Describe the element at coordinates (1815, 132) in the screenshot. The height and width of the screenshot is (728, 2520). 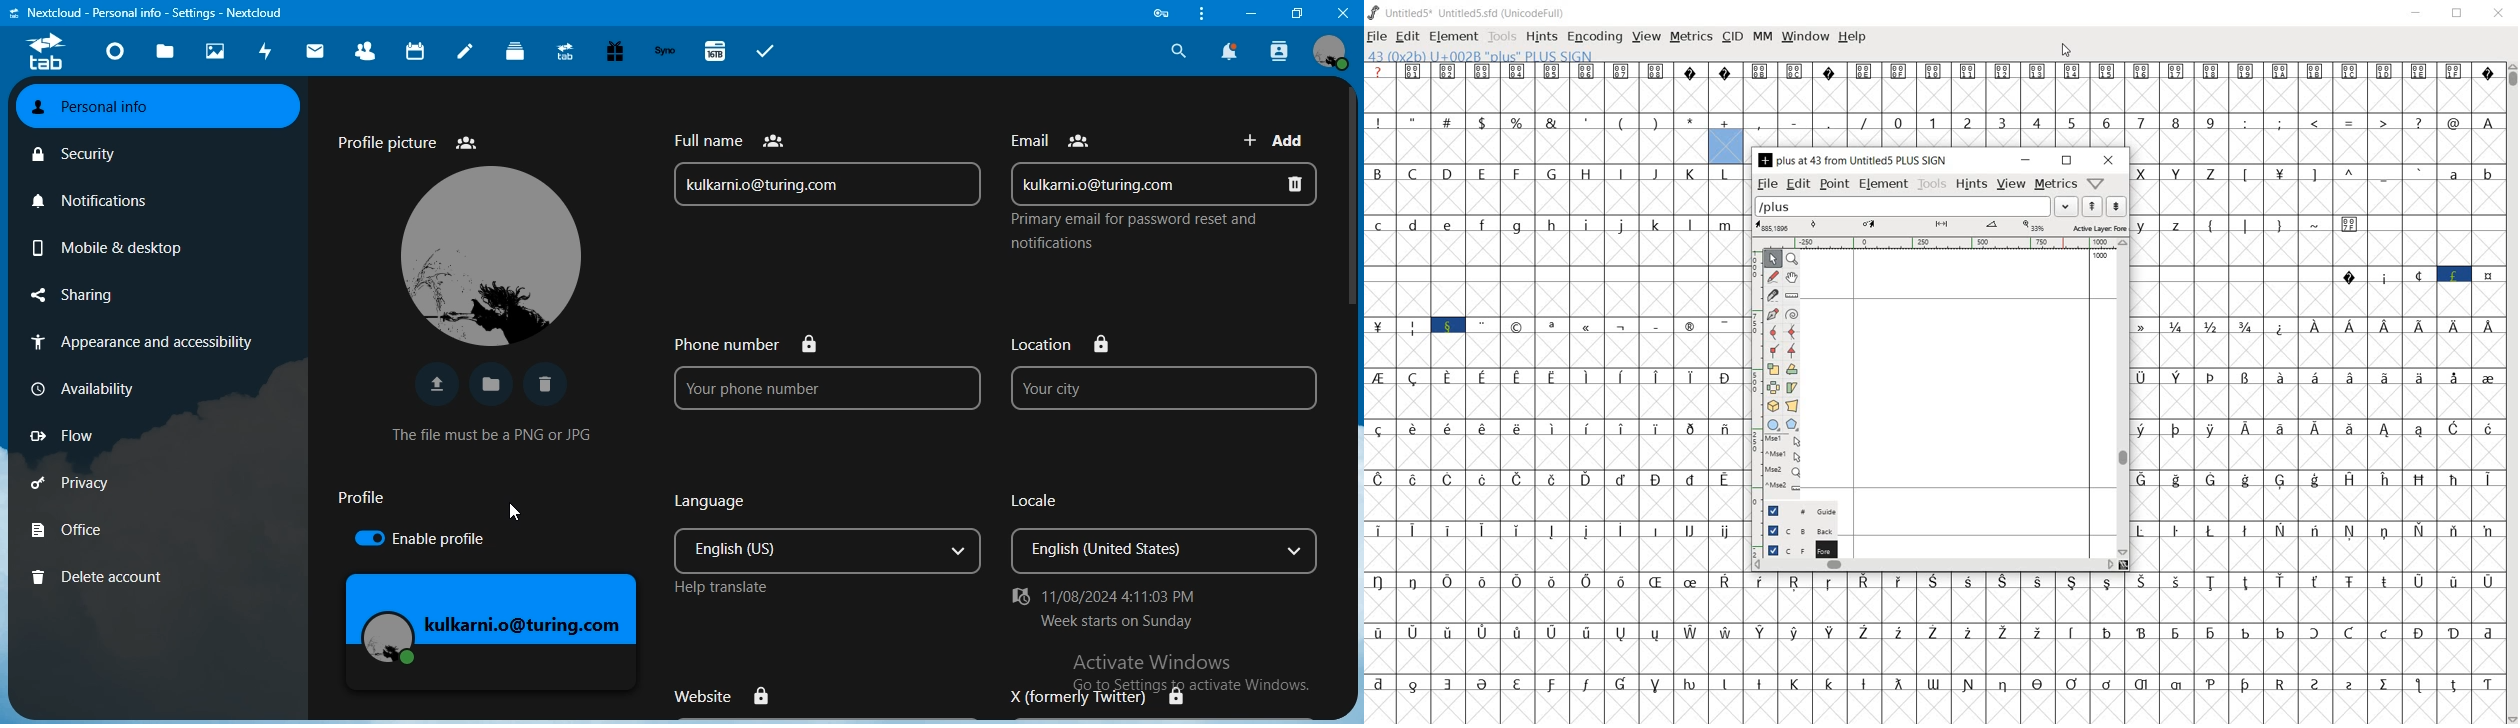
I see `special characters` at that location.